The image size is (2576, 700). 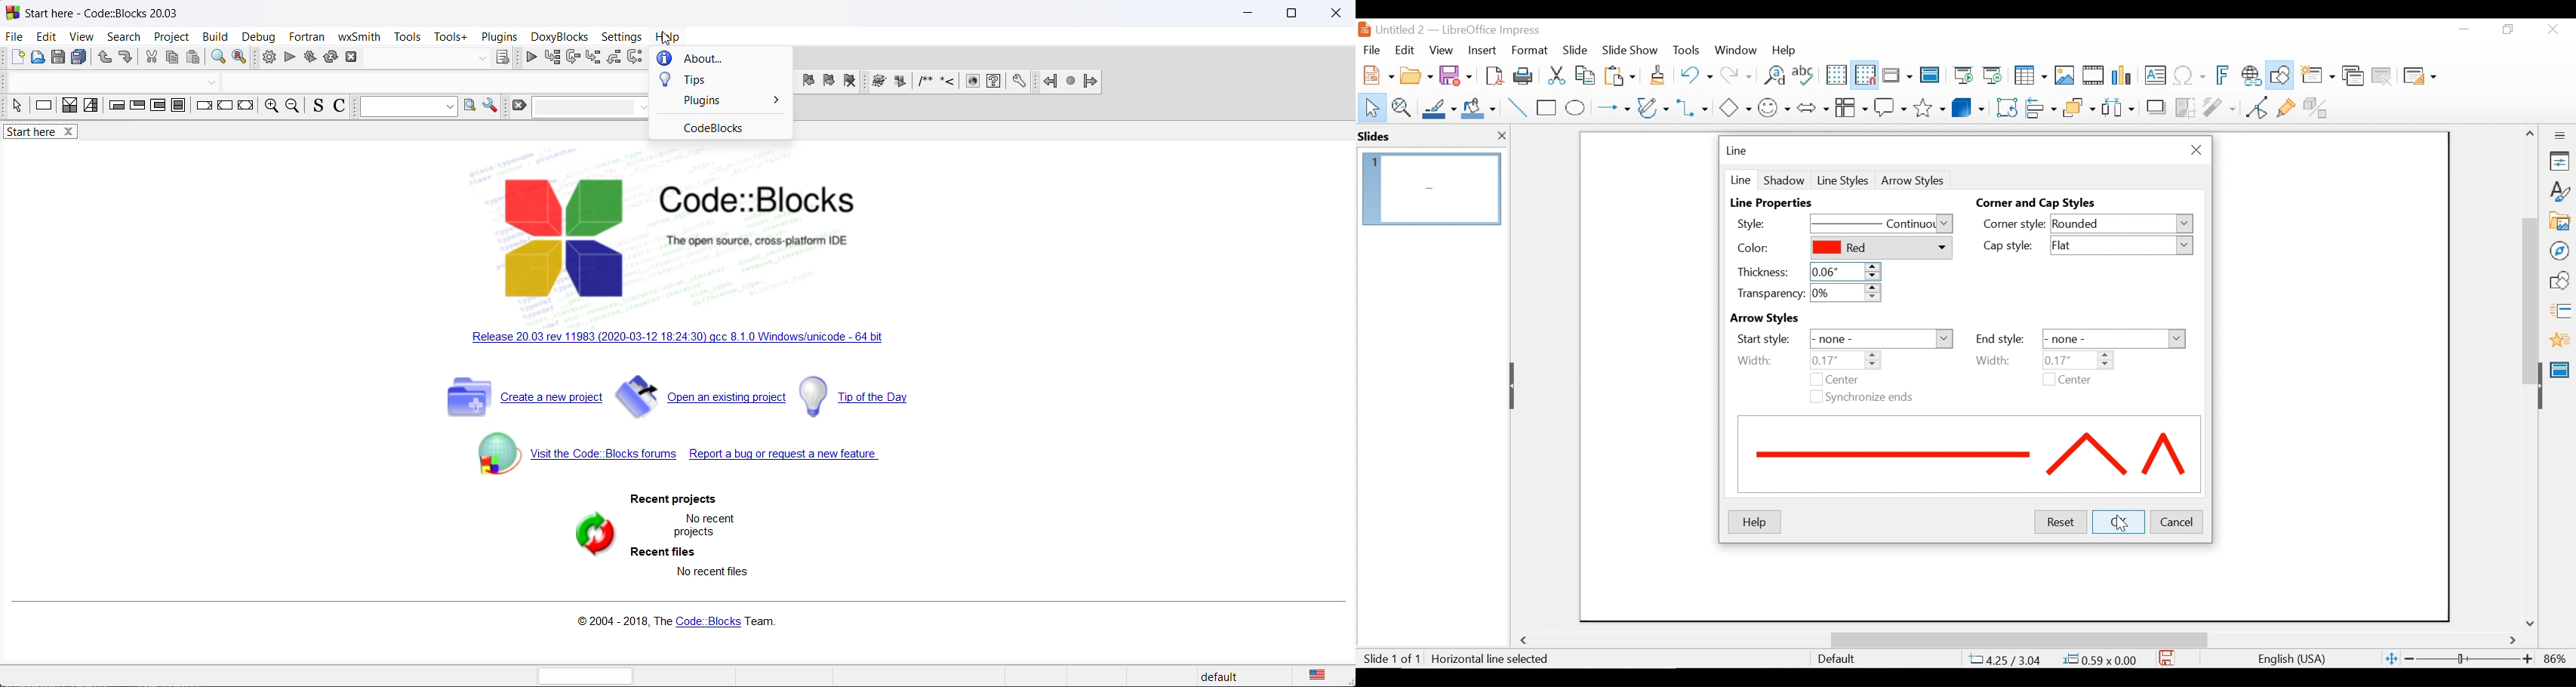 What do you see at coordinates (1754, 522) in the screenshot?
I see `Help` at bounding box center [1754, 522].